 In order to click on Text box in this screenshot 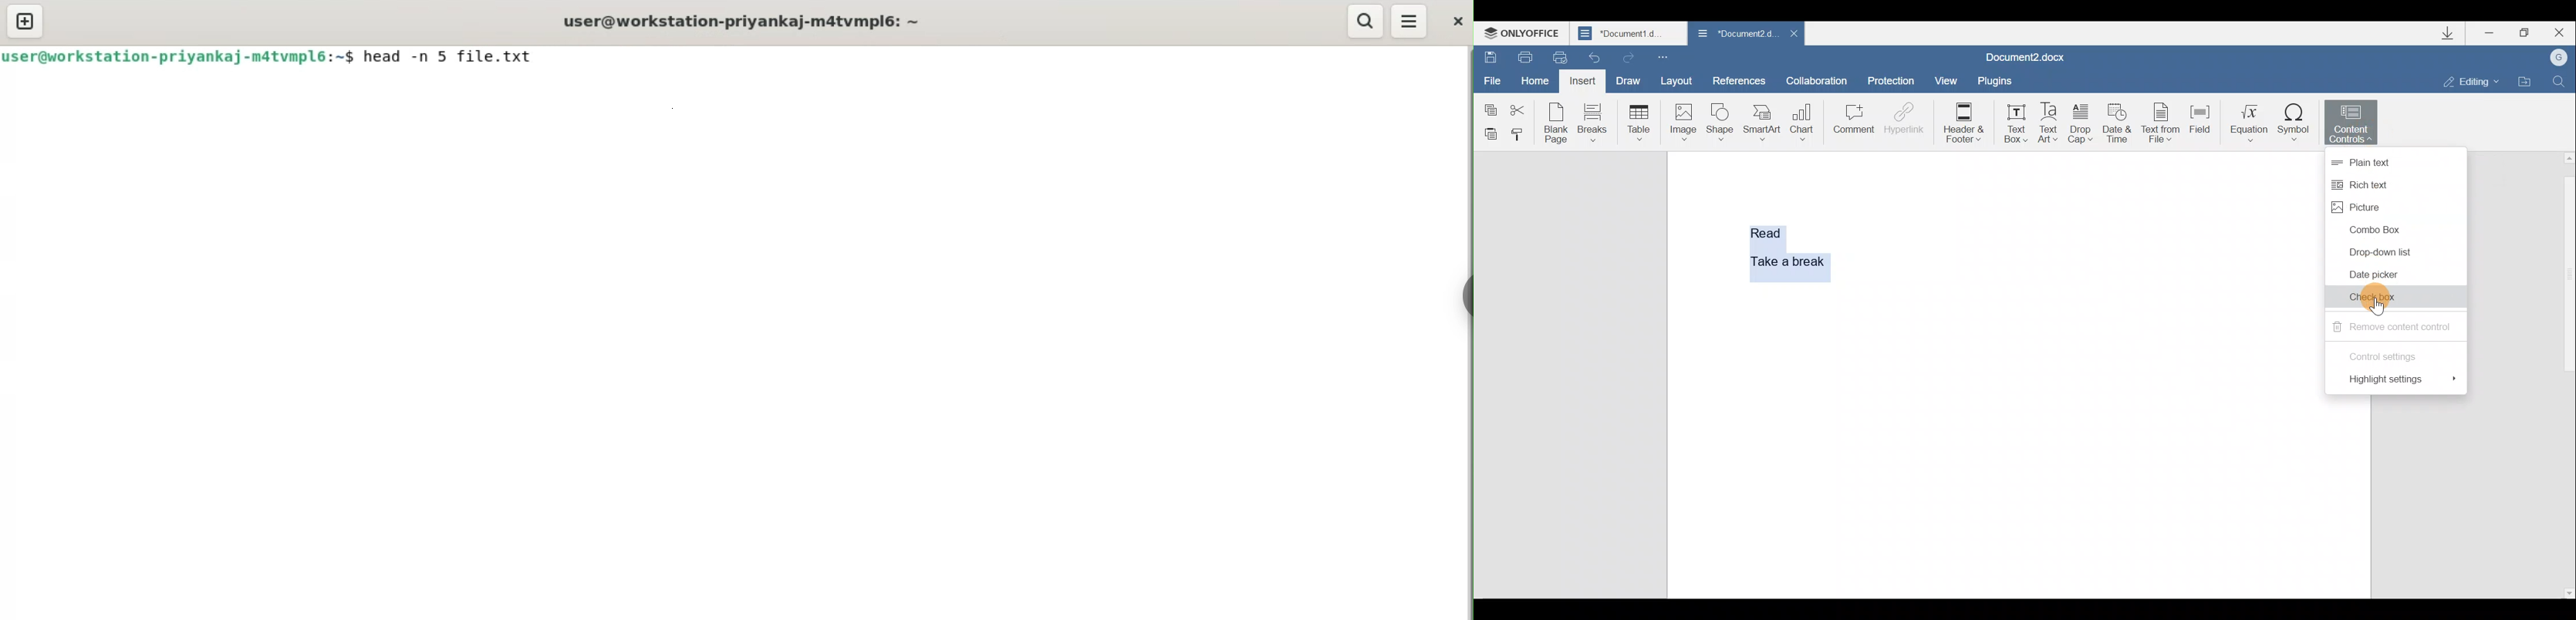, I will do `click(2016, 123)`.